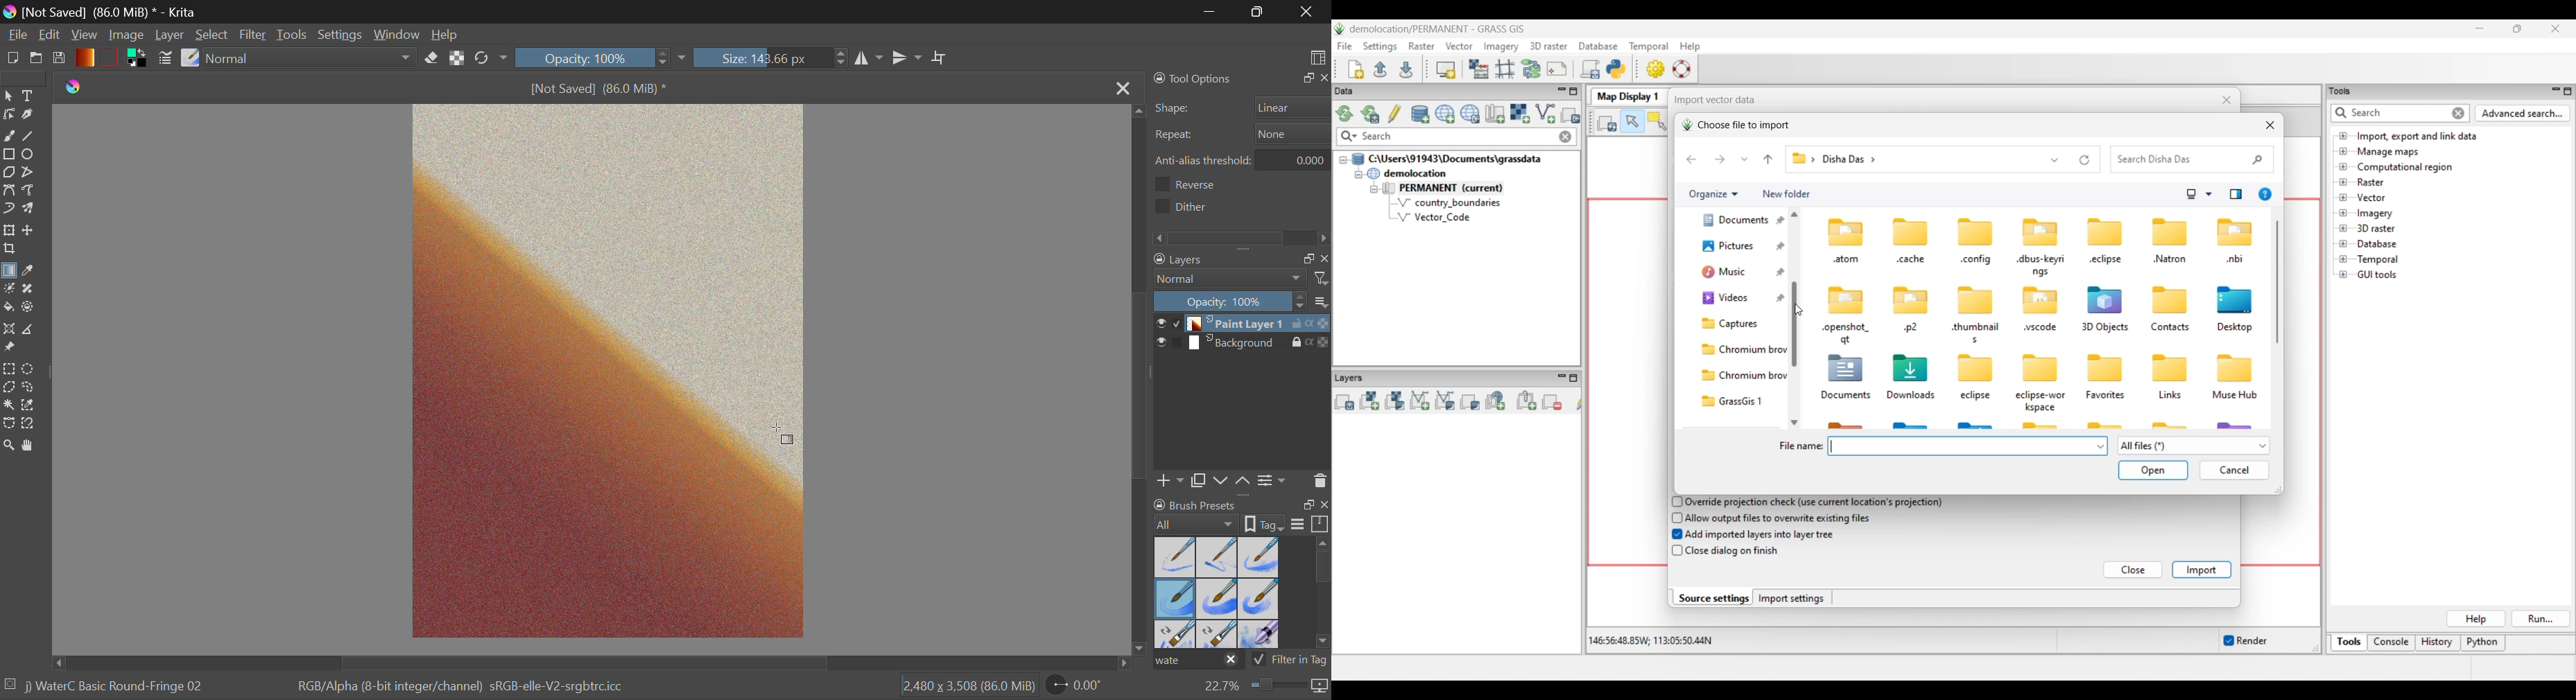 Image resolution: width=2576 pixels, height=700 pixels. I want to click on menu, so click(1323, 304).